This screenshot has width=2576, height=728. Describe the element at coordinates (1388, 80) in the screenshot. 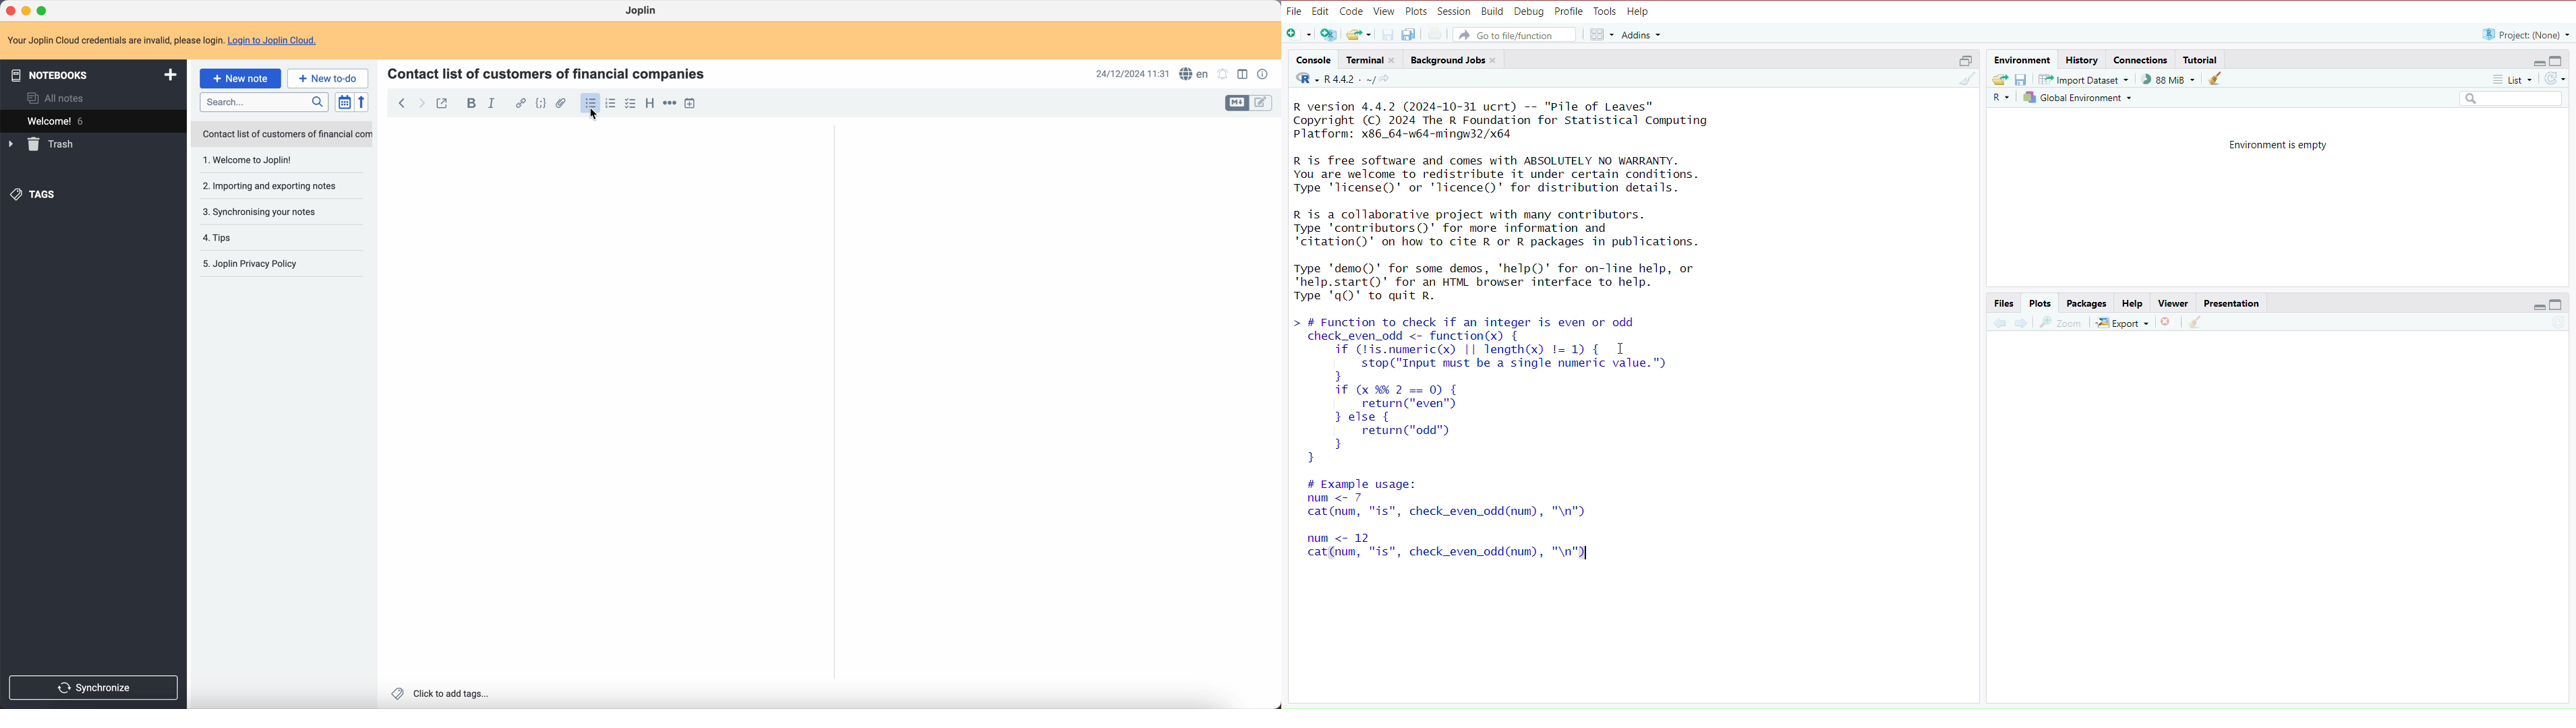

I see `view the current working directory` at that location.